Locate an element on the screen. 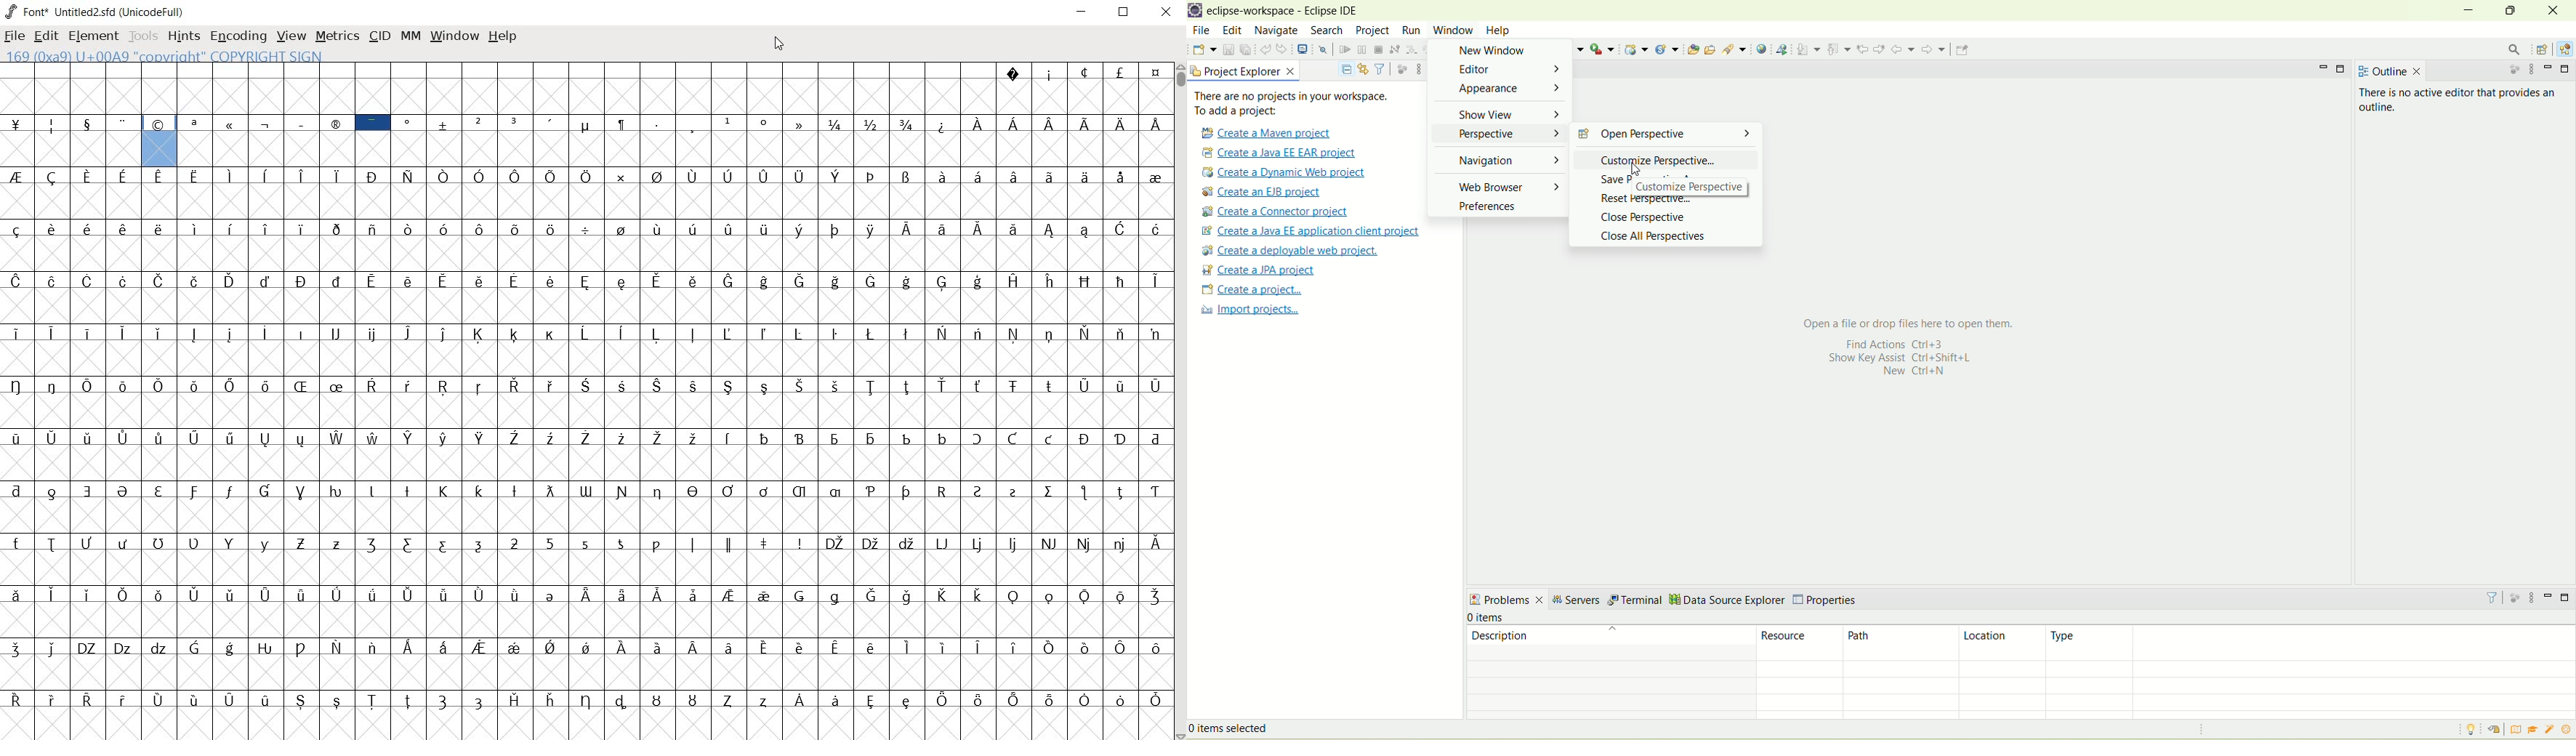  window is located at coordinates (453, 36).